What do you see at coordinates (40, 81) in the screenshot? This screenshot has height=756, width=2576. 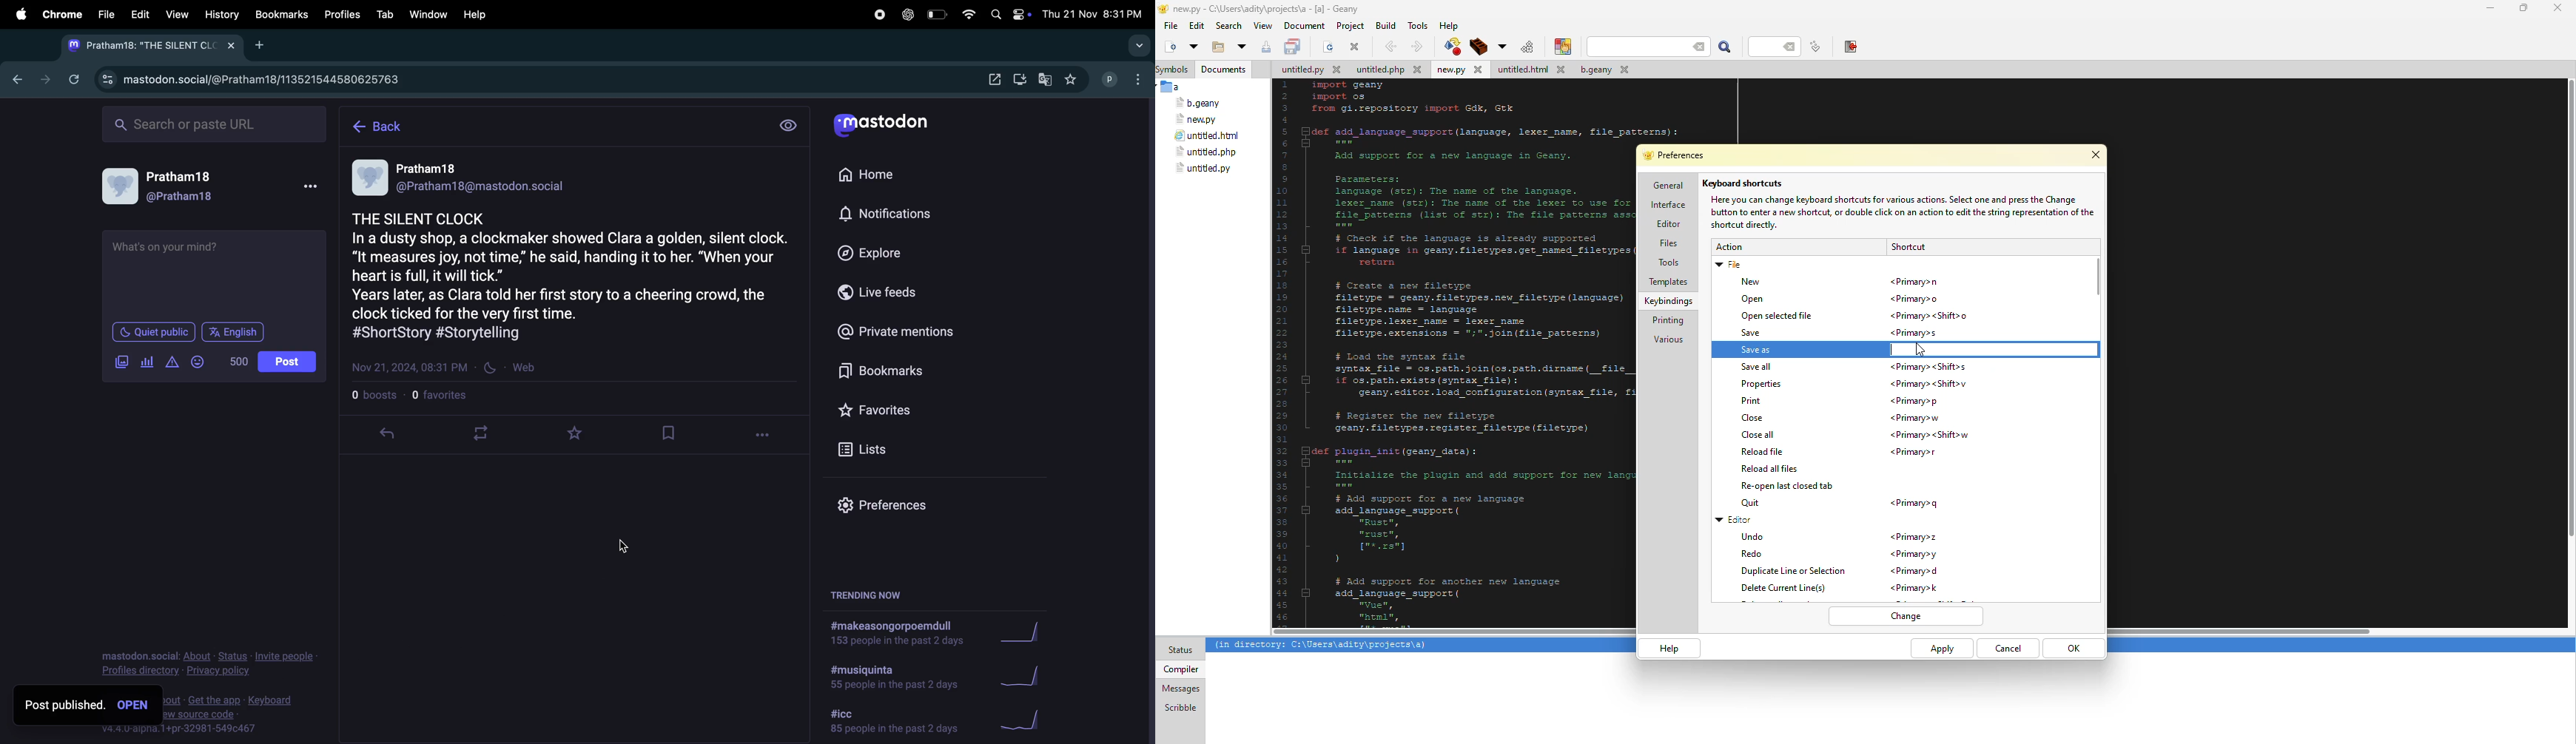 I see `forward` at bounding box center [40, 81].